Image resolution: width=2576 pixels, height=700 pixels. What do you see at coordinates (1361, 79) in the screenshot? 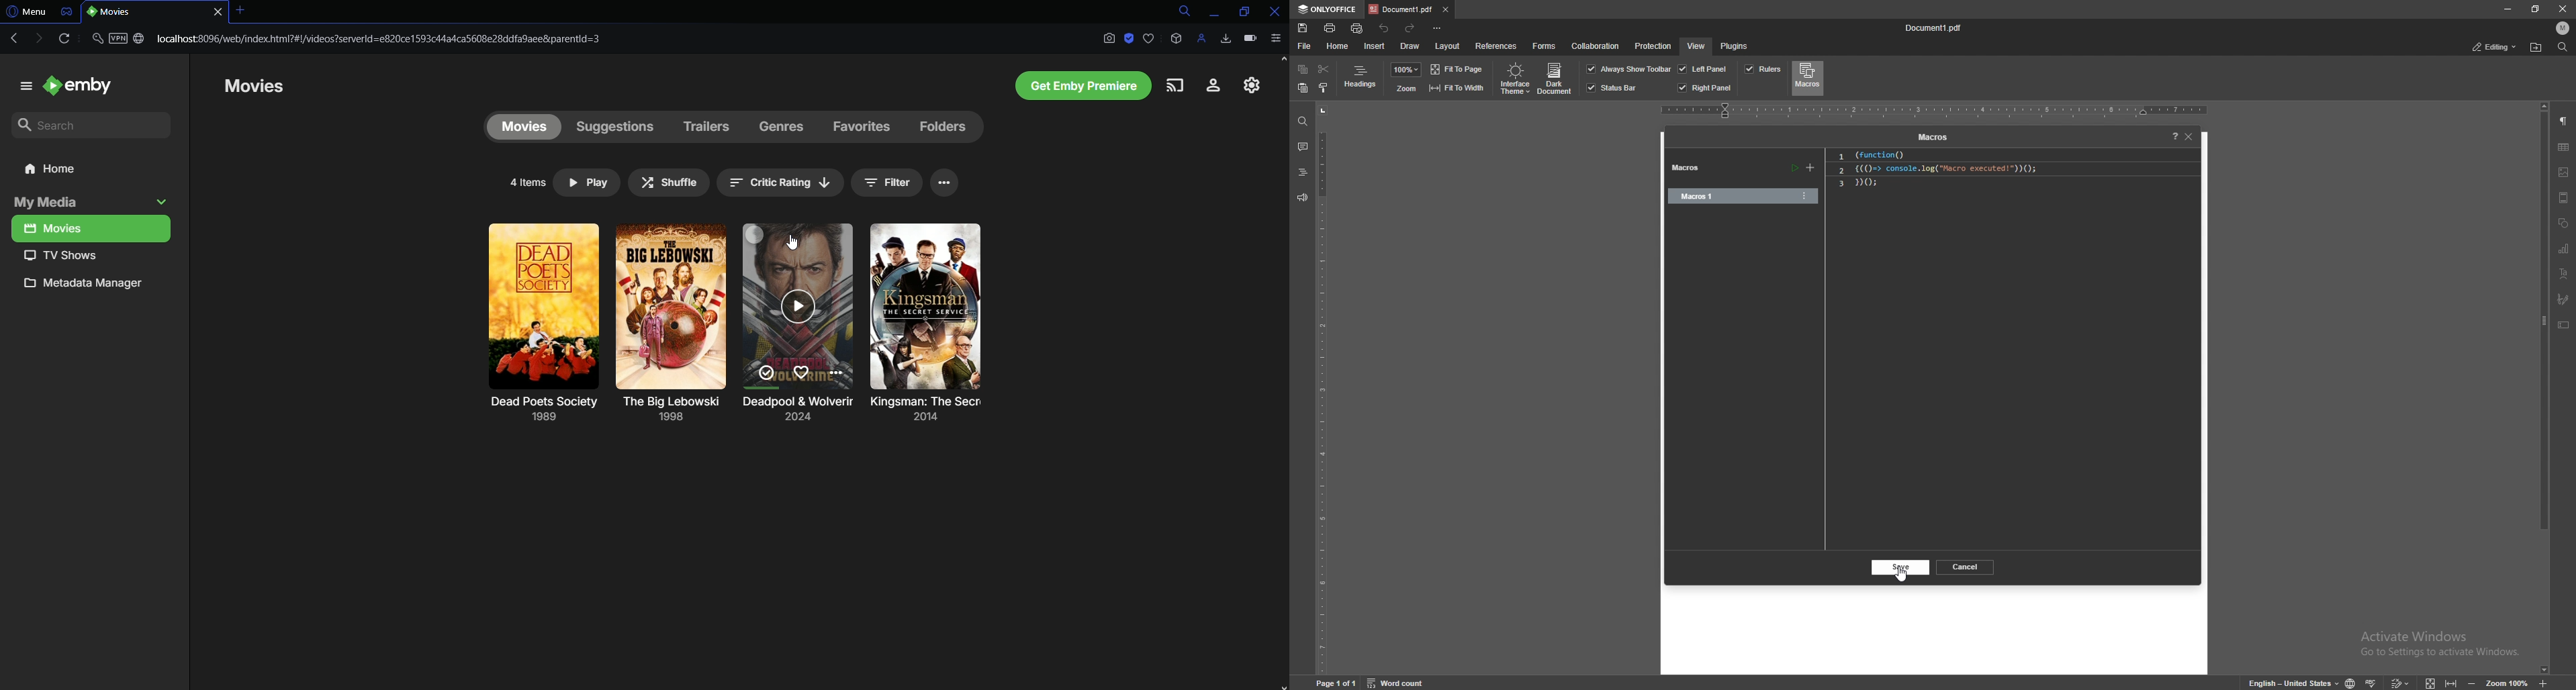
I see `headings` at bounding box center [1361, 79].